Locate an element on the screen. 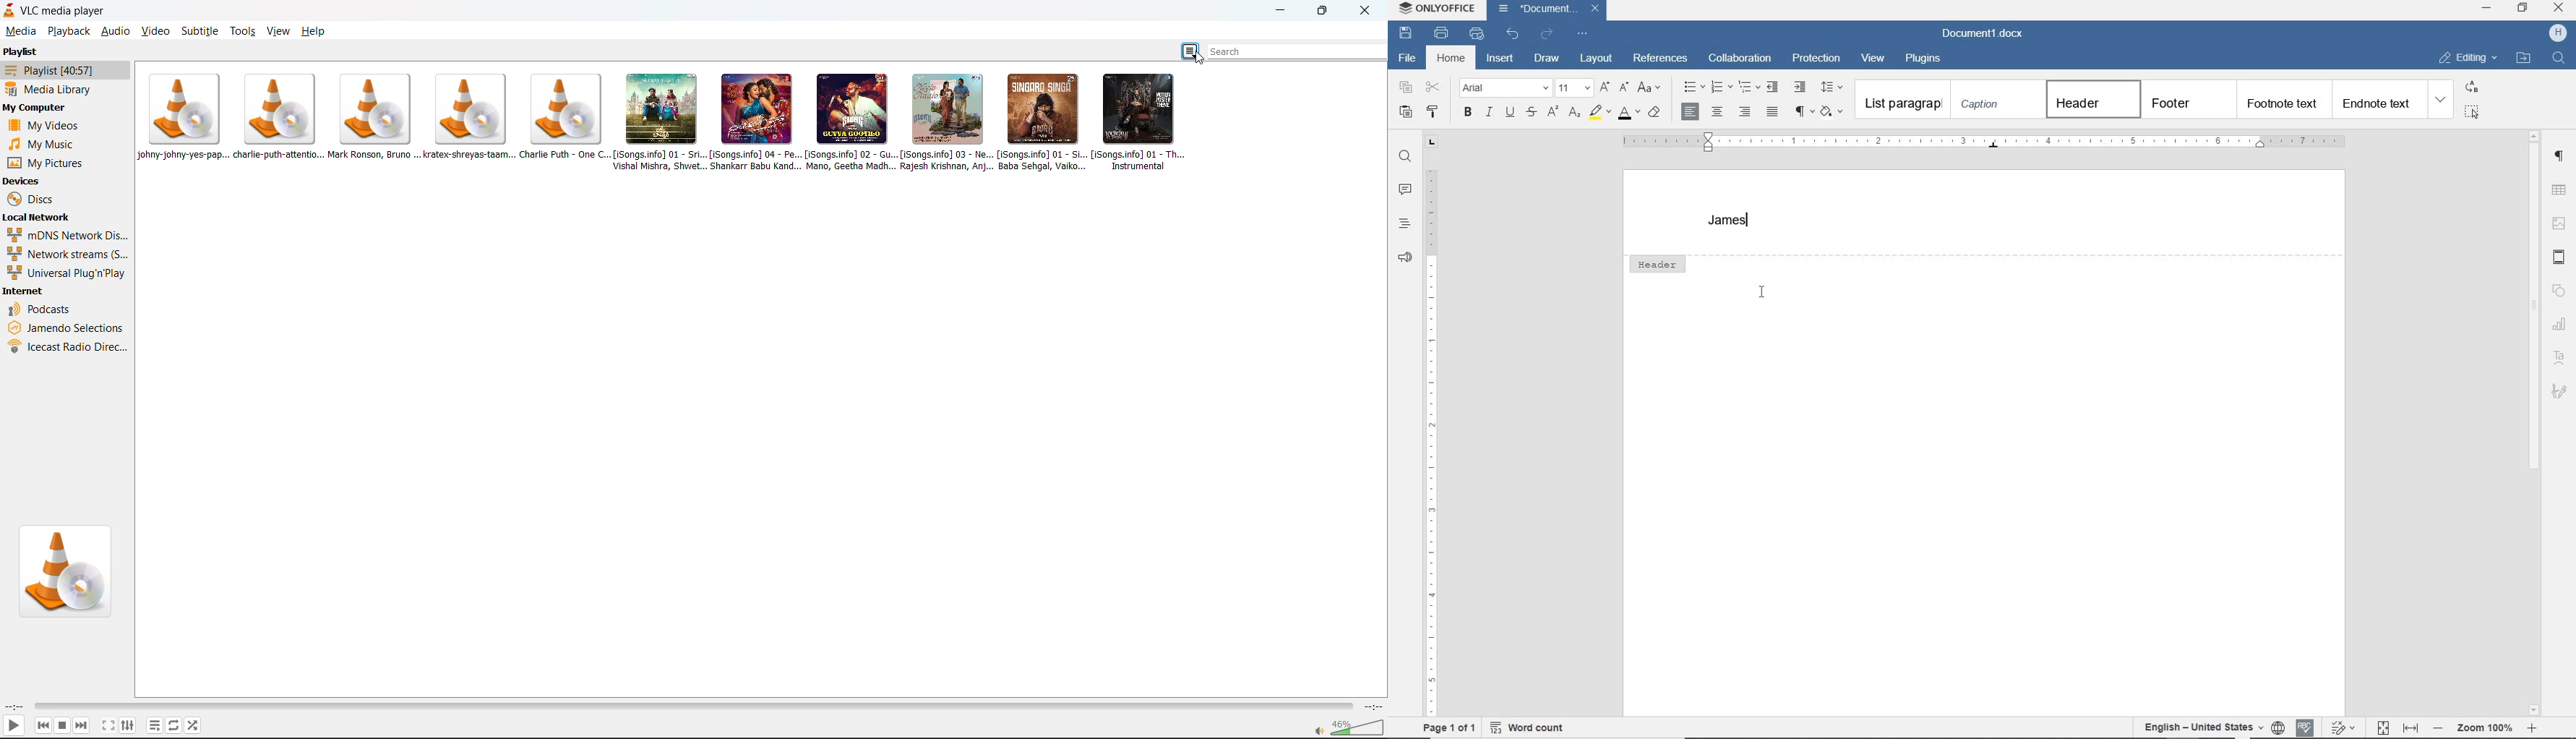 Image resolution: width=2576 pixels, height=756 pixels. clear style is located at coordinates (1654, 114).